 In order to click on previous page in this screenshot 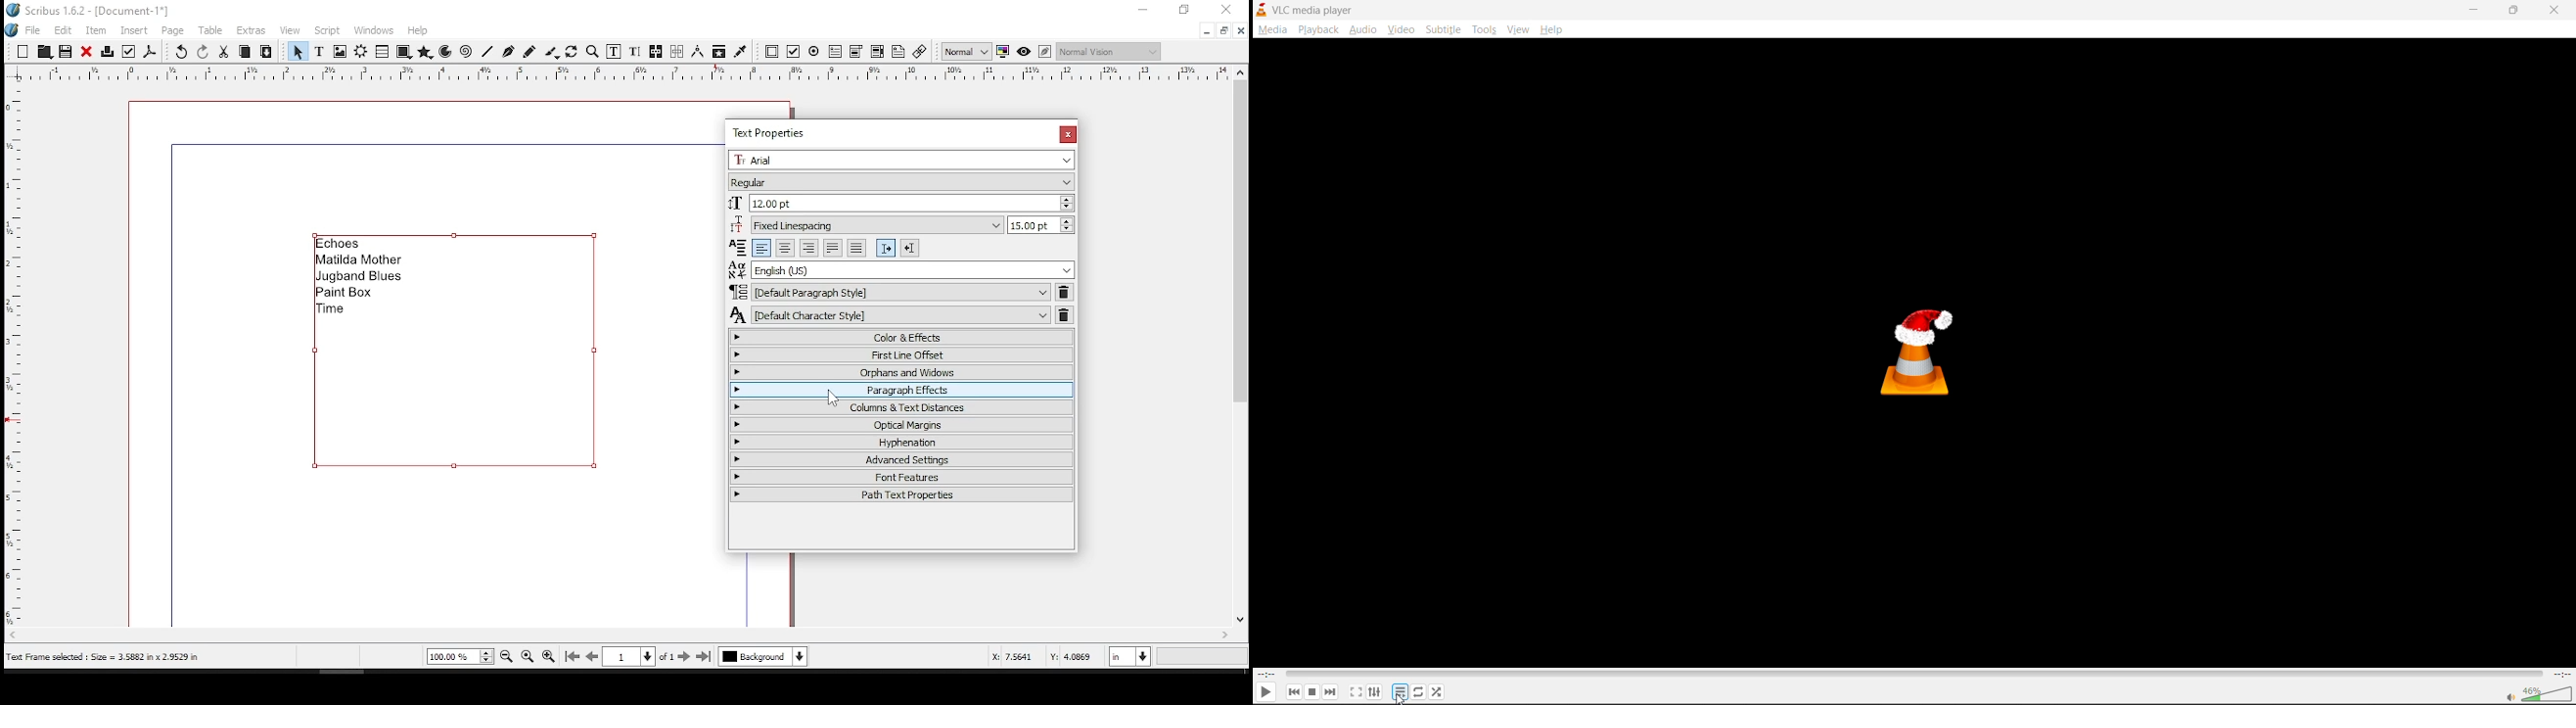, I will do `click(593, 656)`.